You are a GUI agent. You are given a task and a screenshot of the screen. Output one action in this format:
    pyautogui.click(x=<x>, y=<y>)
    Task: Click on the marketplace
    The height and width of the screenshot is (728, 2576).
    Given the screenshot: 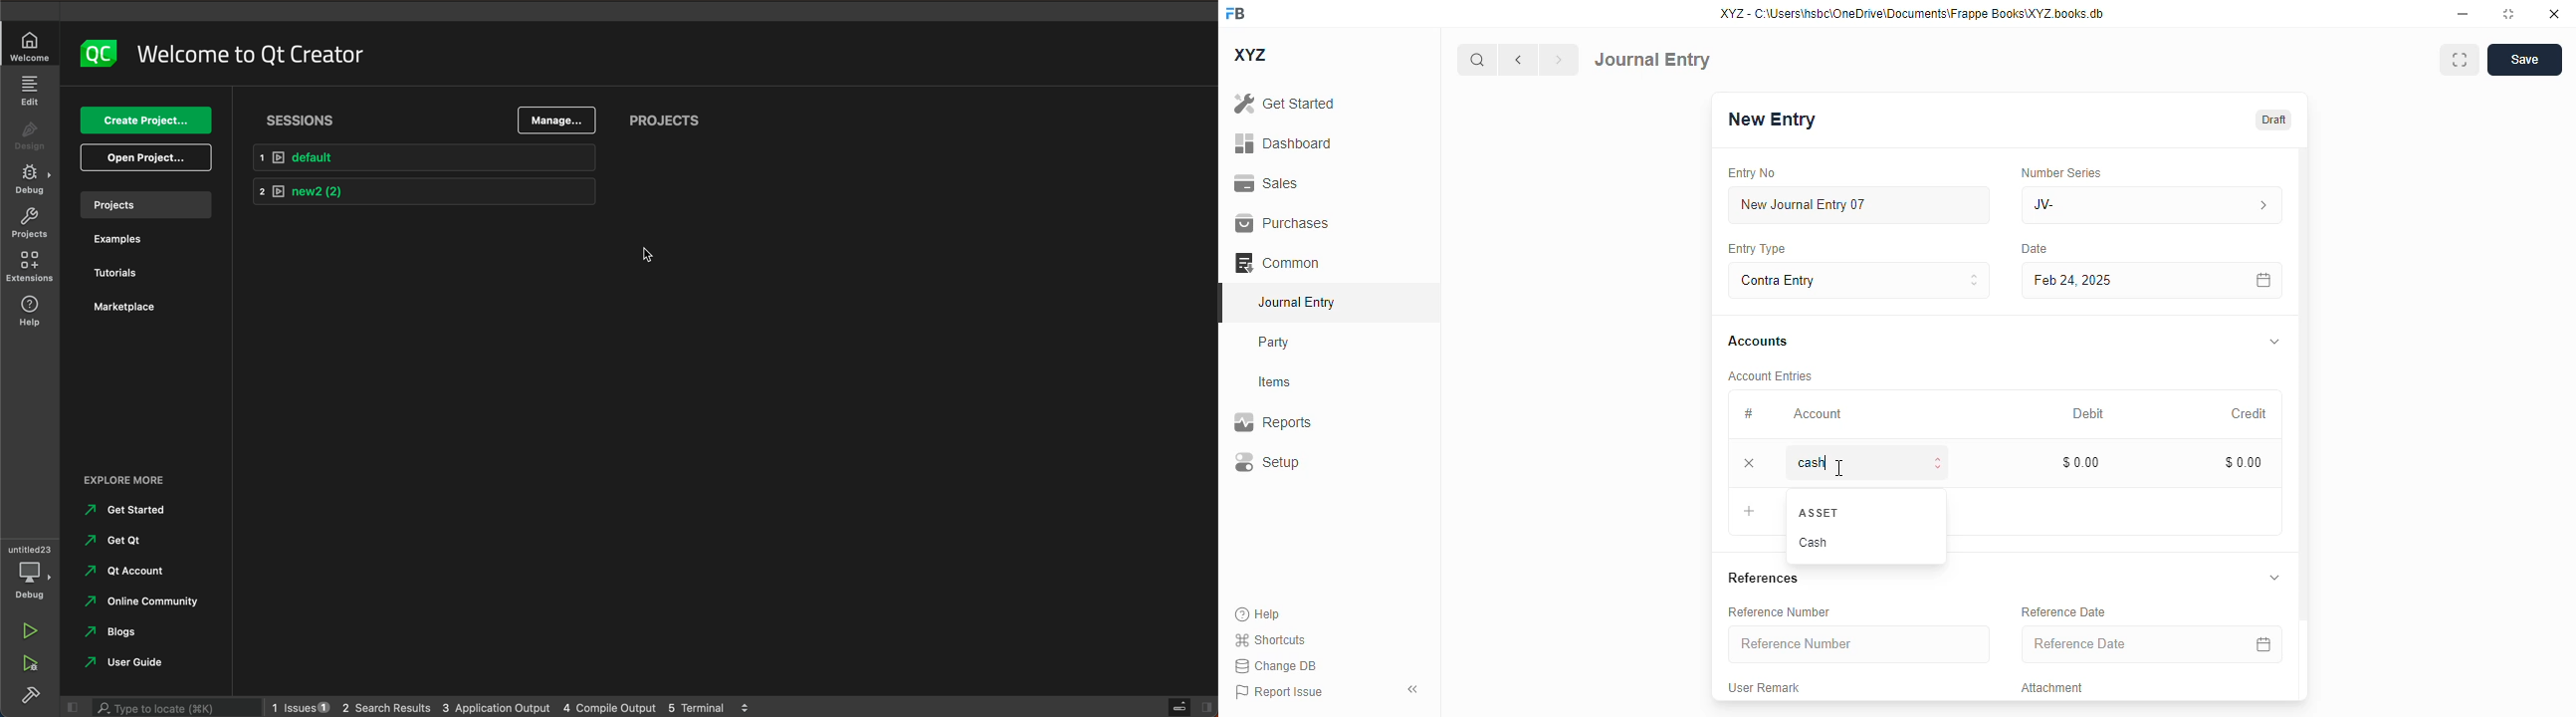 What is the action you would take?
    pyautogui.click(x=137, y=308)
    